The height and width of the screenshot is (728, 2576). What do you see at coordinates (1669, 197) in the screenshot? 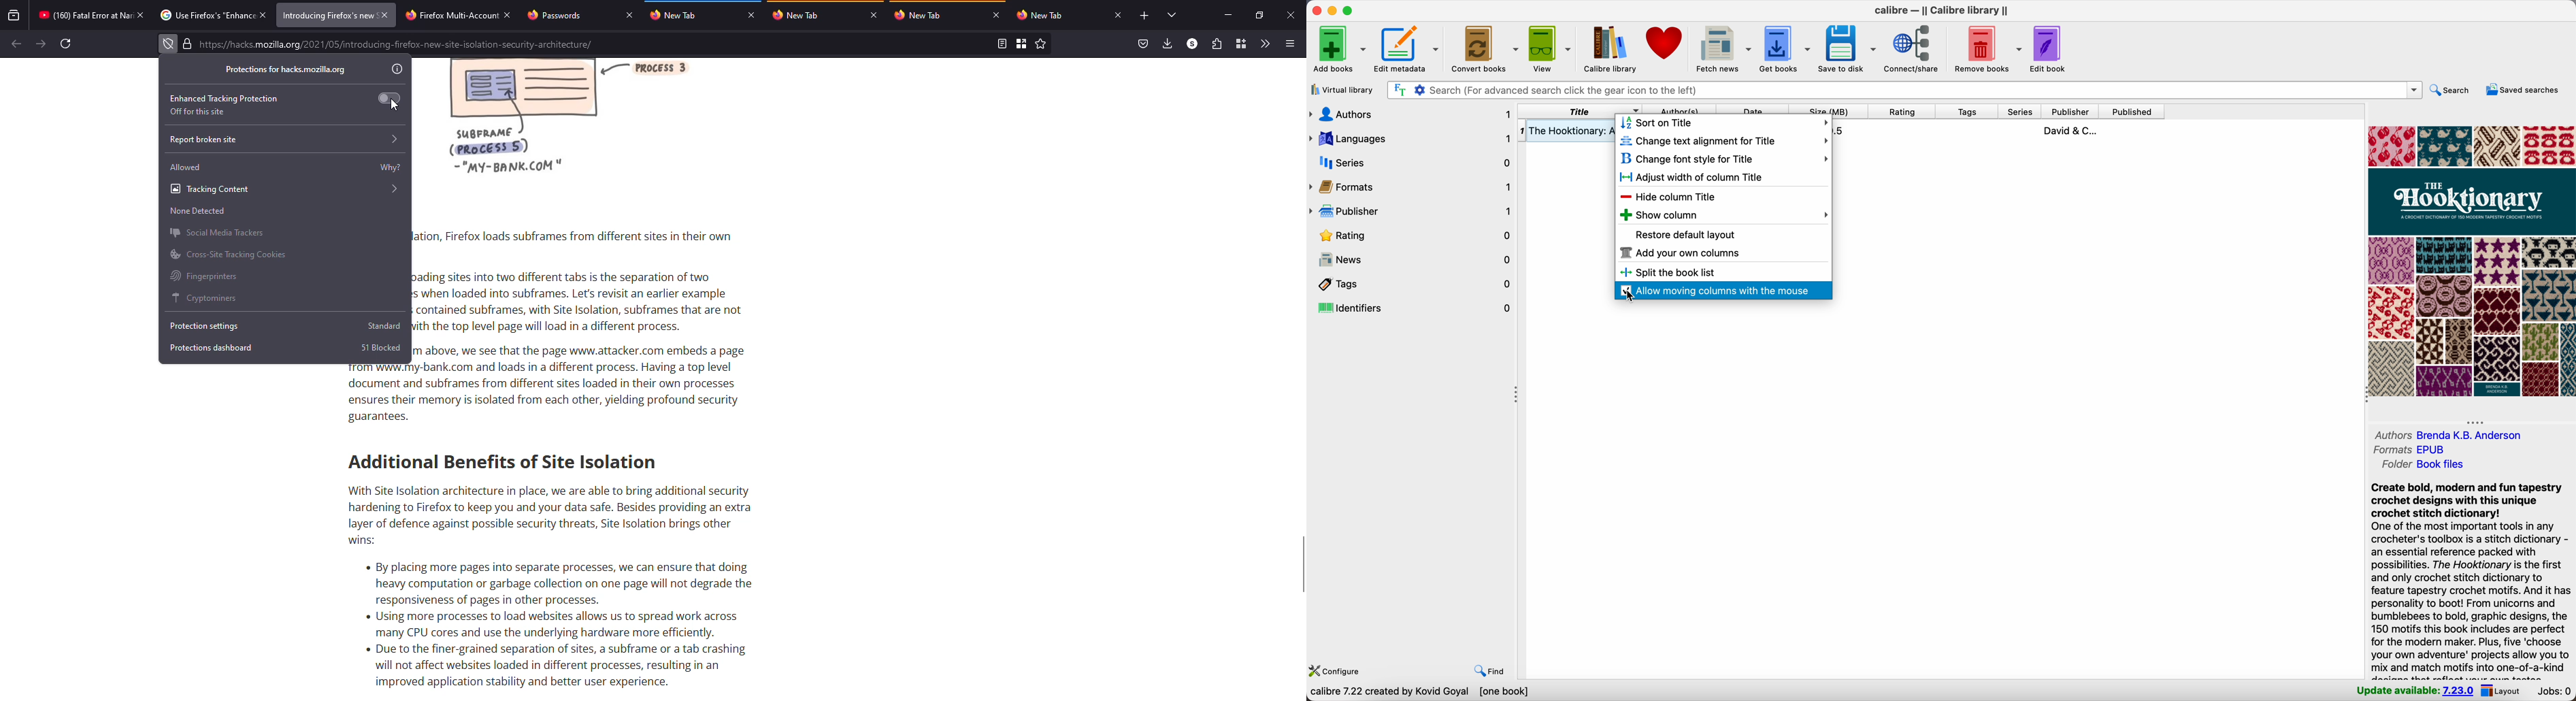
I see `hide column title` at bounding box center [1669, 197].